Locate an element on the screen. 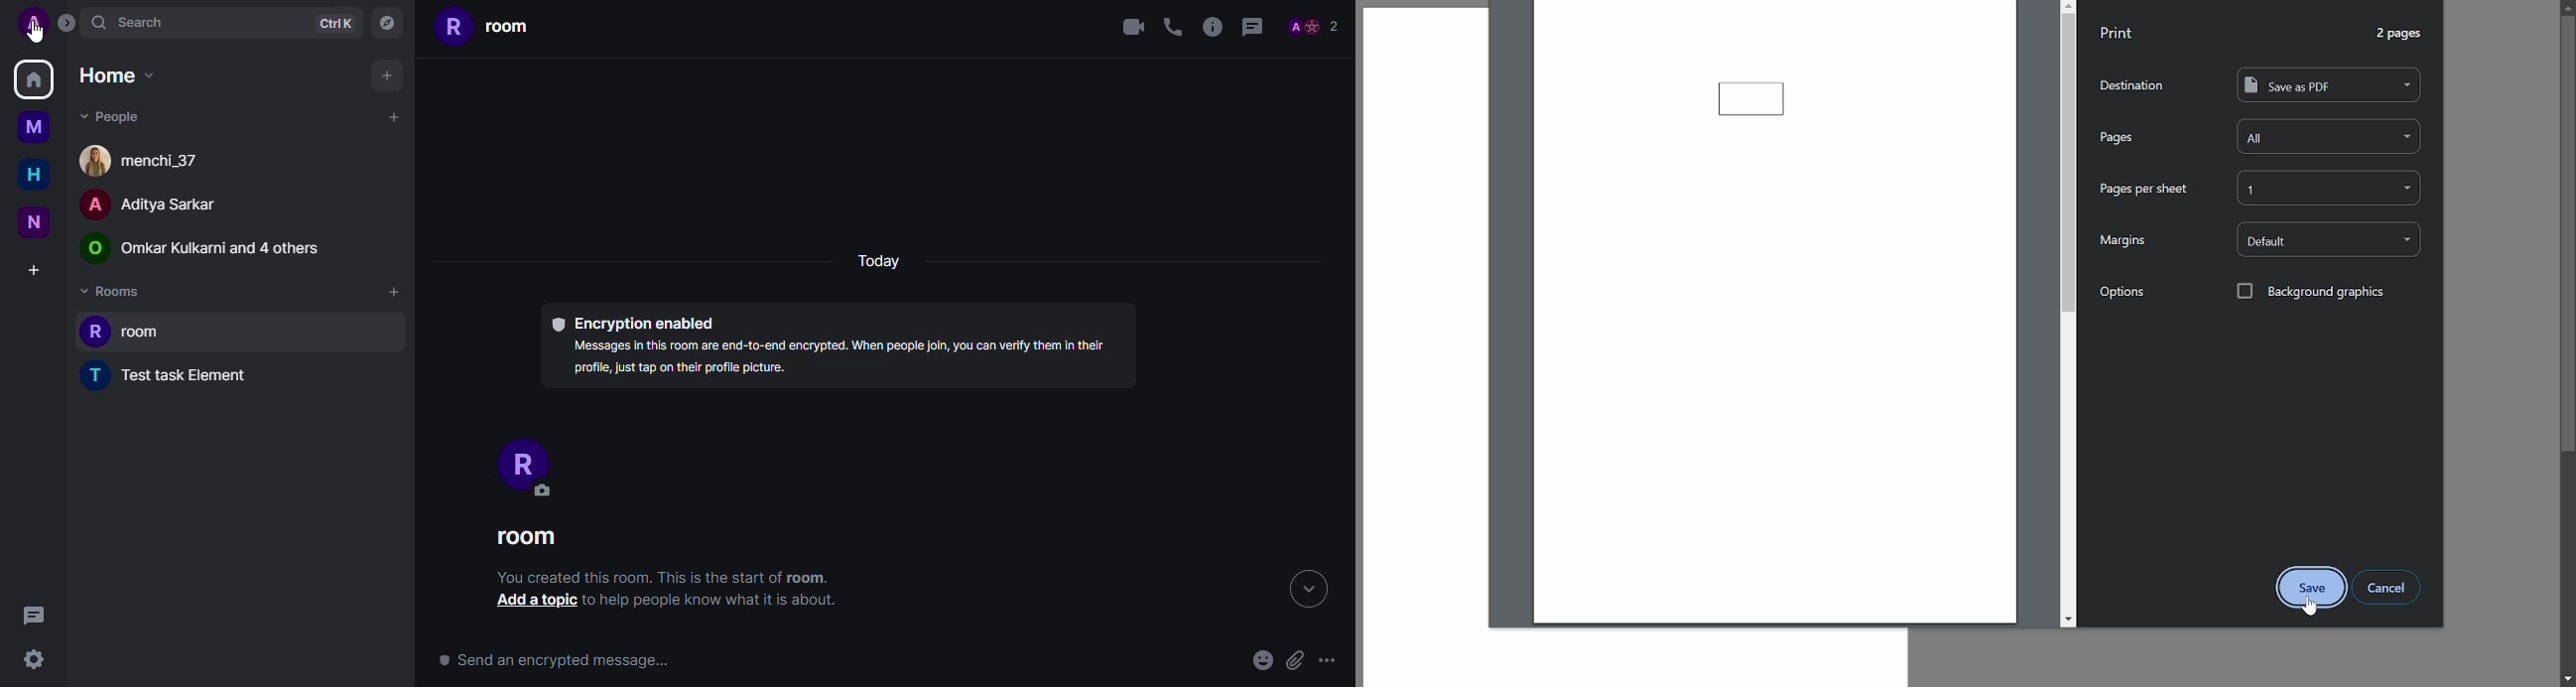 This screenshot has height=700, width=2576. home dropdown is located at coordinates (113, 75).